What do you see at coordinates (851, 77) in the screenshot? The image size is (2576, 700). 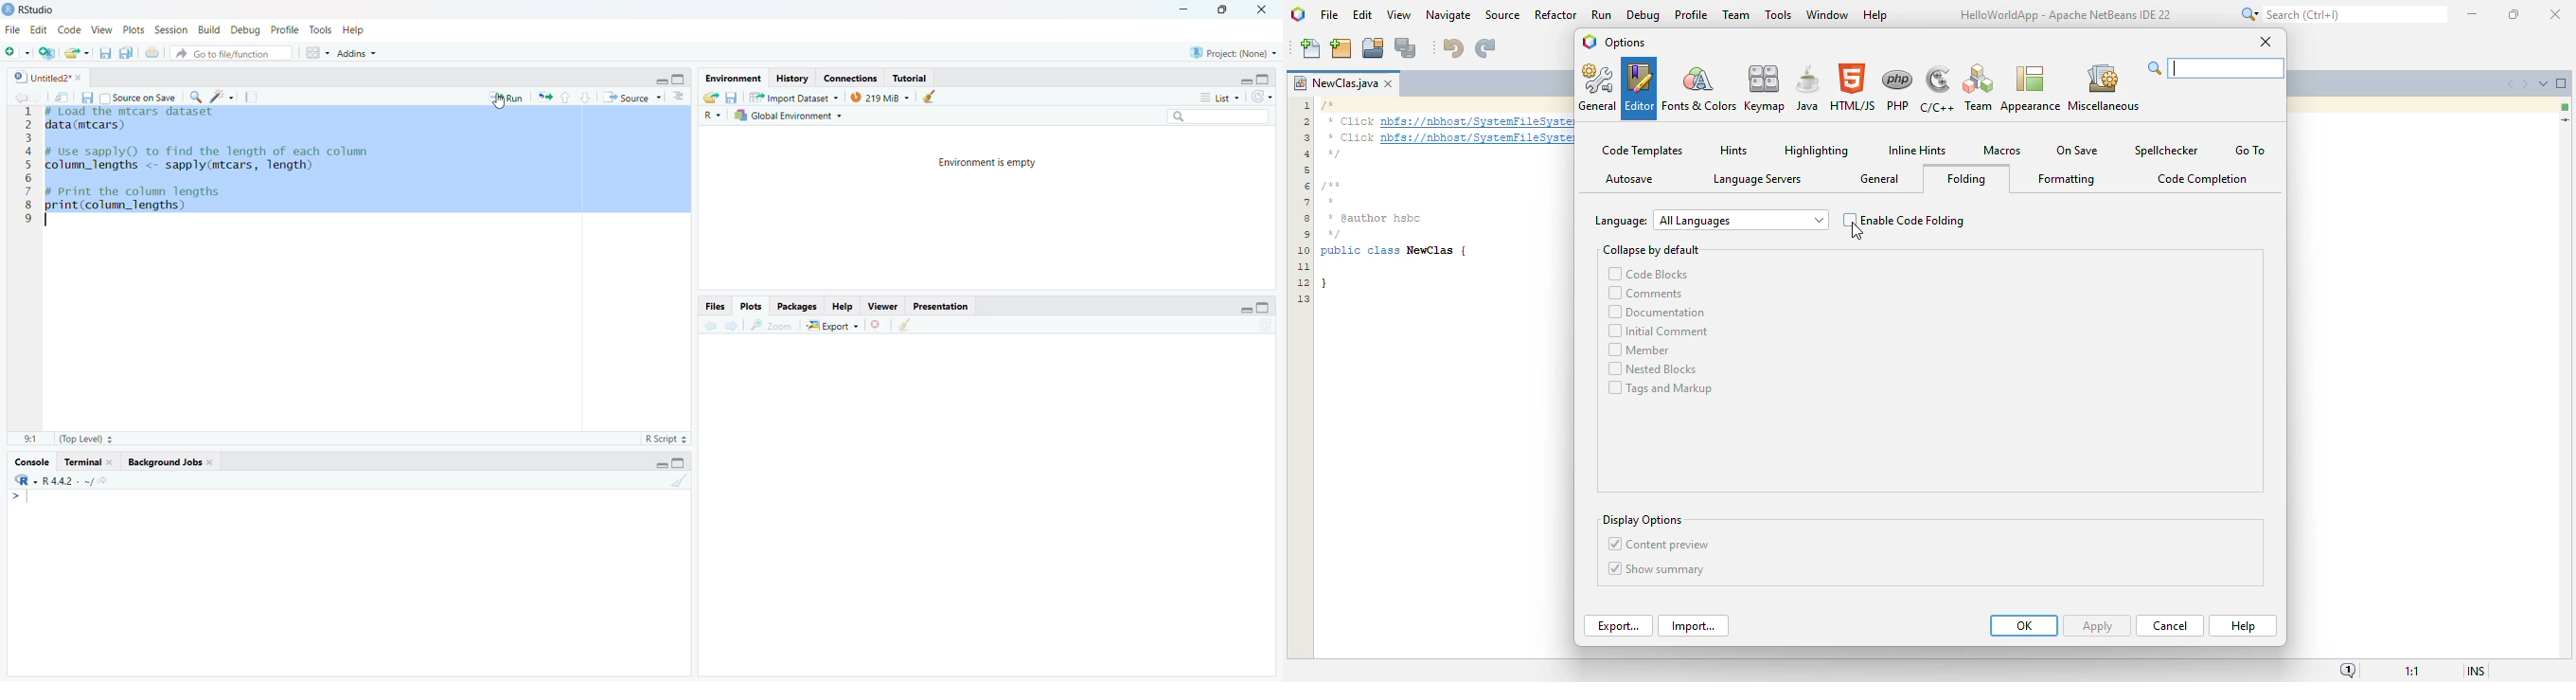 I see `Connections` at bounding box center [851, 77].